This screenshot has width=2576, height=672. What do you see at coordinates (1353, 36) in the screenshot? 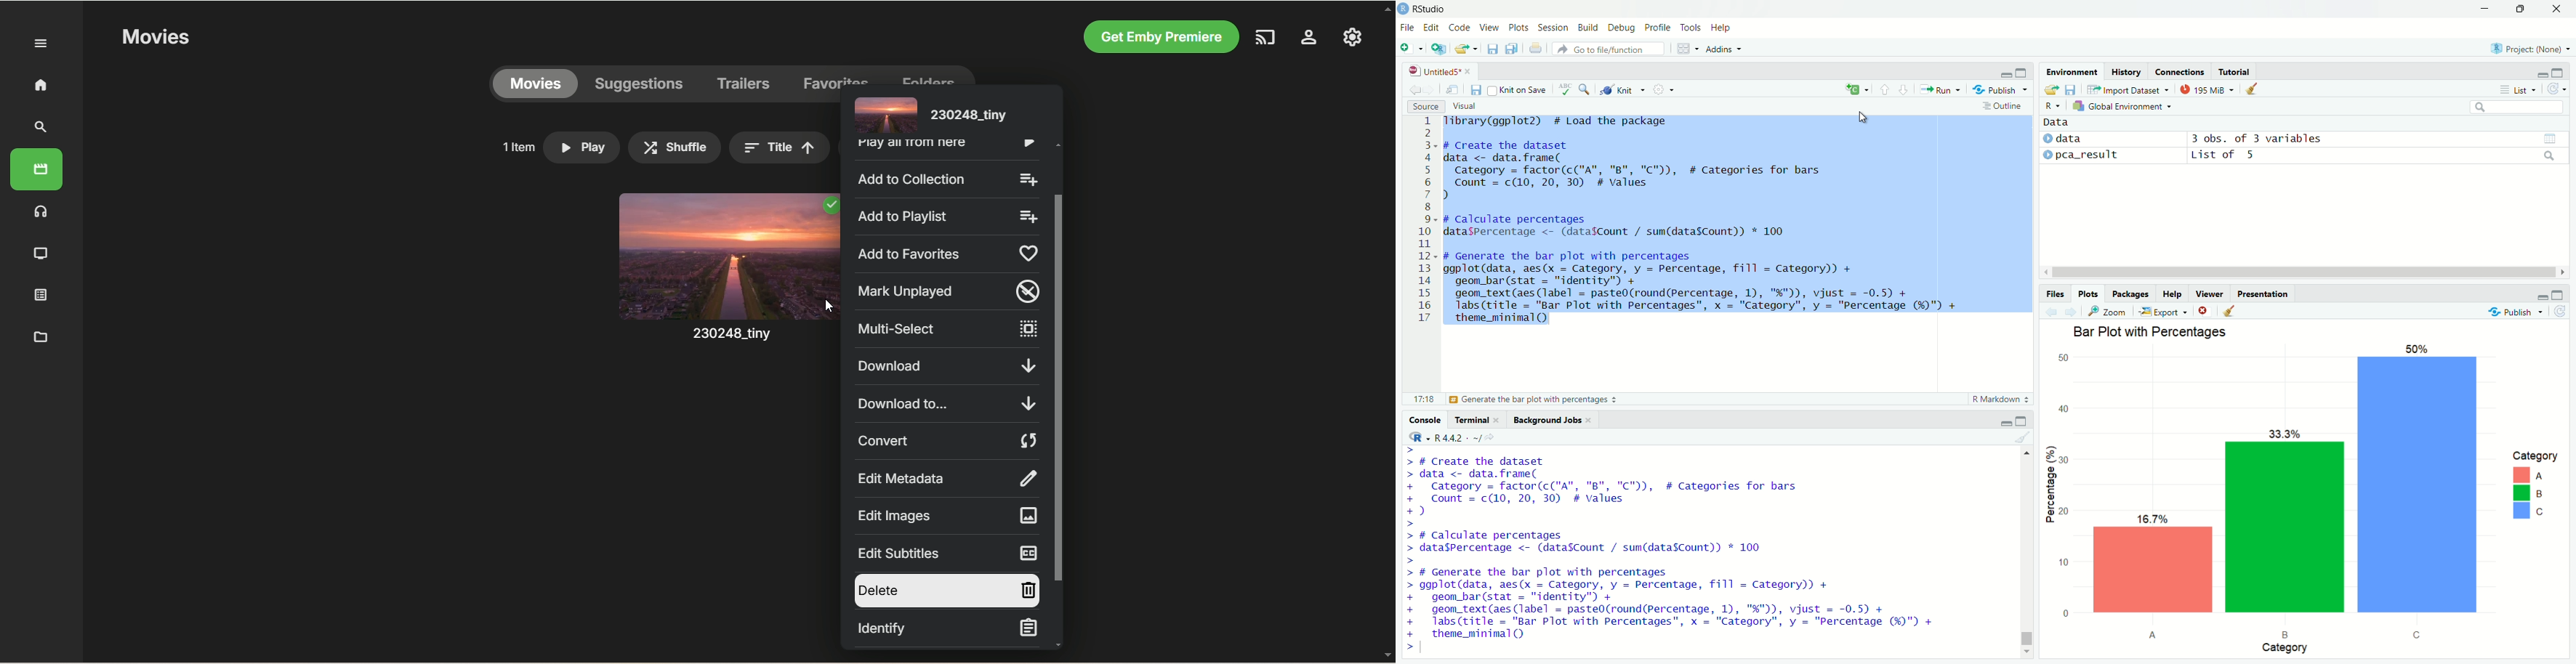
I see `manage emby  server` at bounding box center [1353, 36].